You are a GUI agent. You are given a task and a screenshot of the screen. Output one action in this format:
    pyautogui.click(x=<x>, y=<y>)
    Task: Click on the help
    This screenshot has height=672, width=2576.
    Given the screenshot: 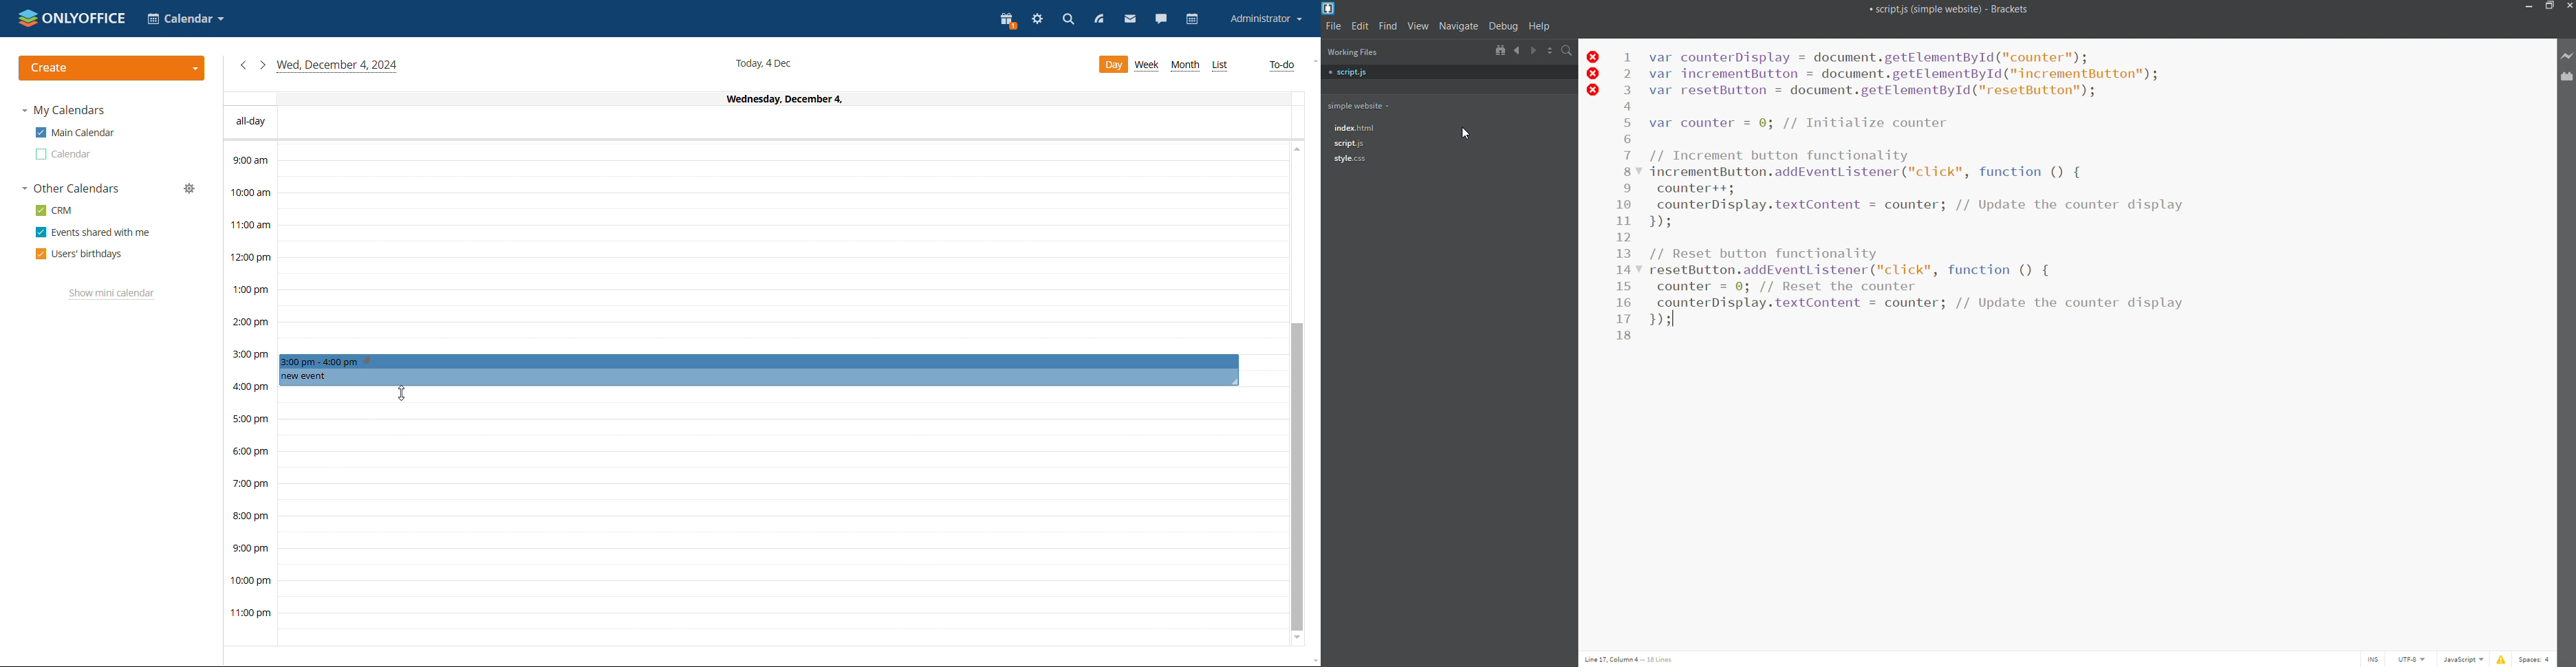 What is the action you would take?
    pyautogui.click(x=1542, y=25)
    